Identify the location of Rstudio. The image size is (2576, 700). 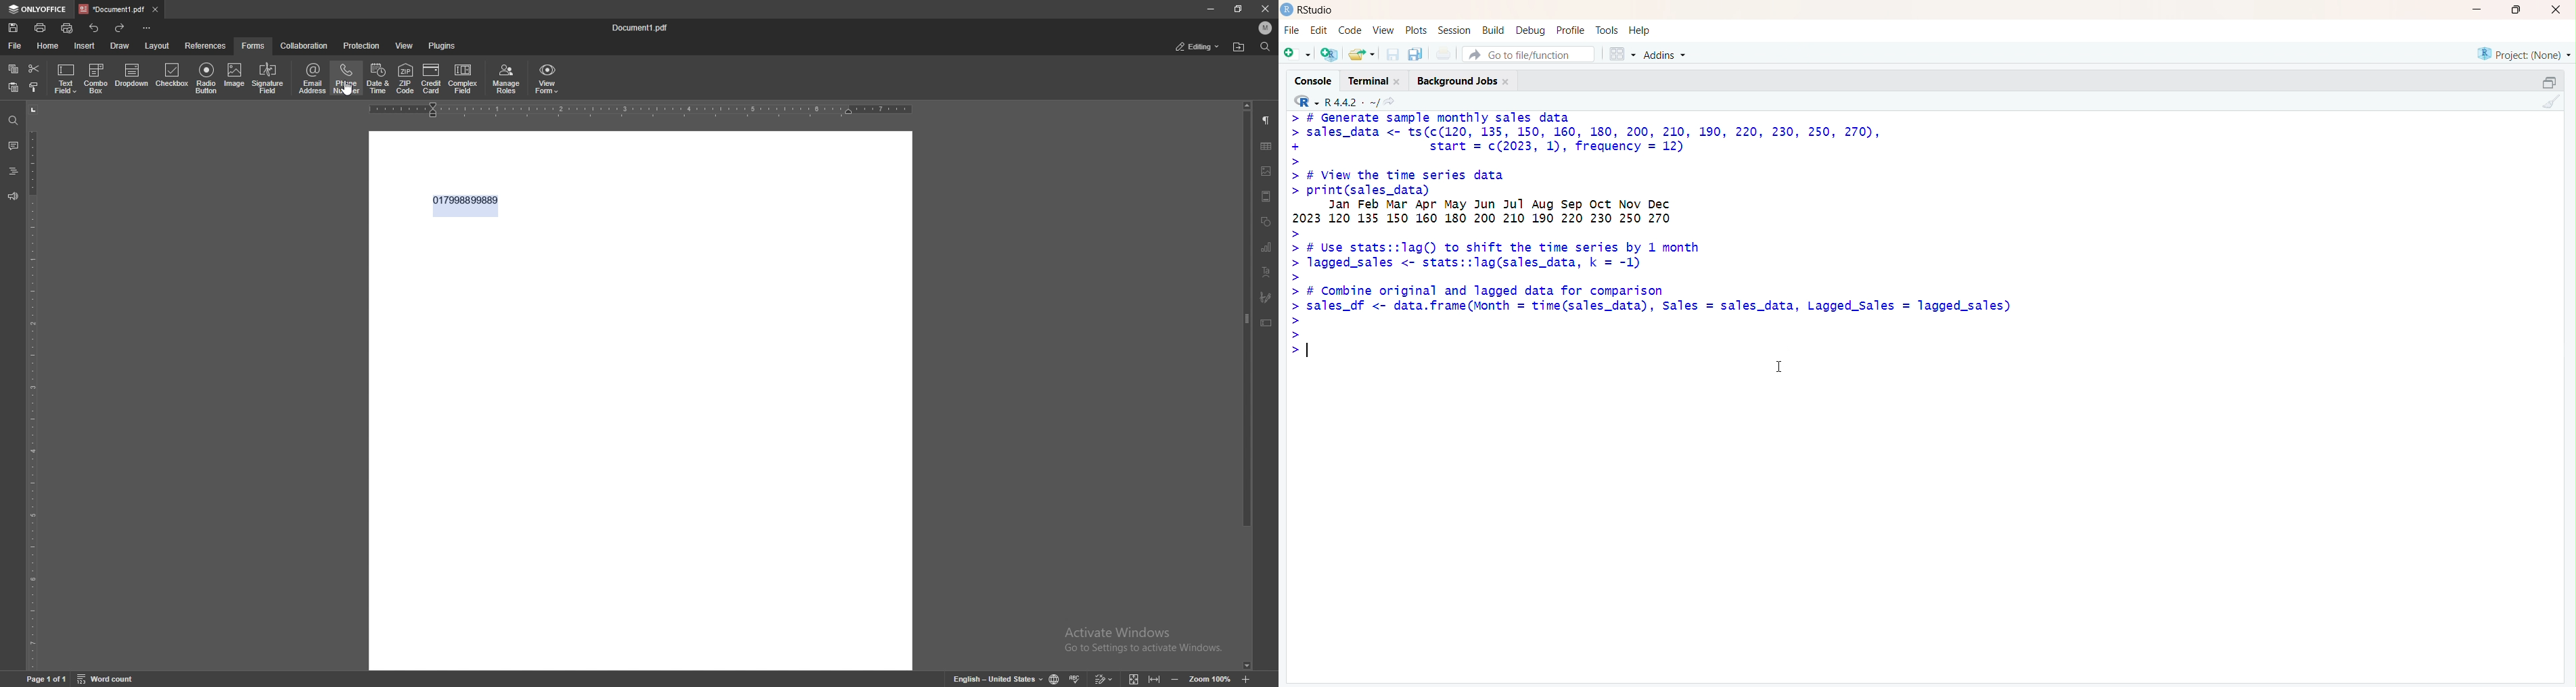
(1308, 10).